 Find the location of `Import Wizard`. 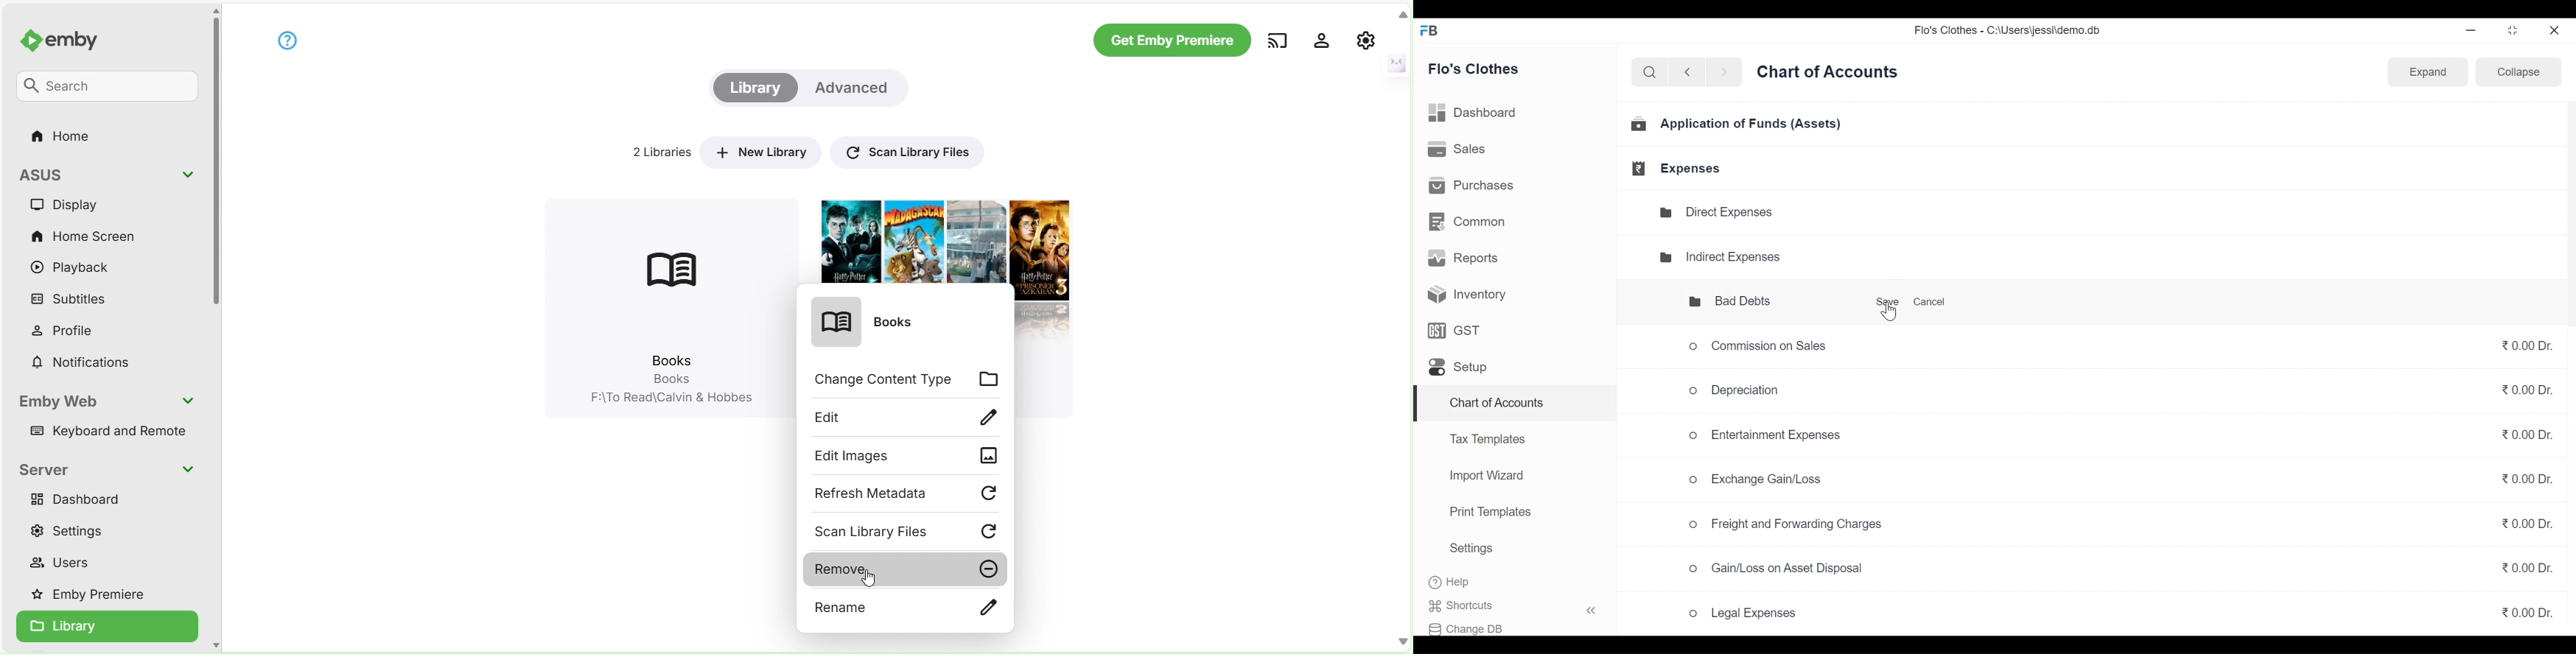

Import Wizard is located at coordinates (1483, 477).